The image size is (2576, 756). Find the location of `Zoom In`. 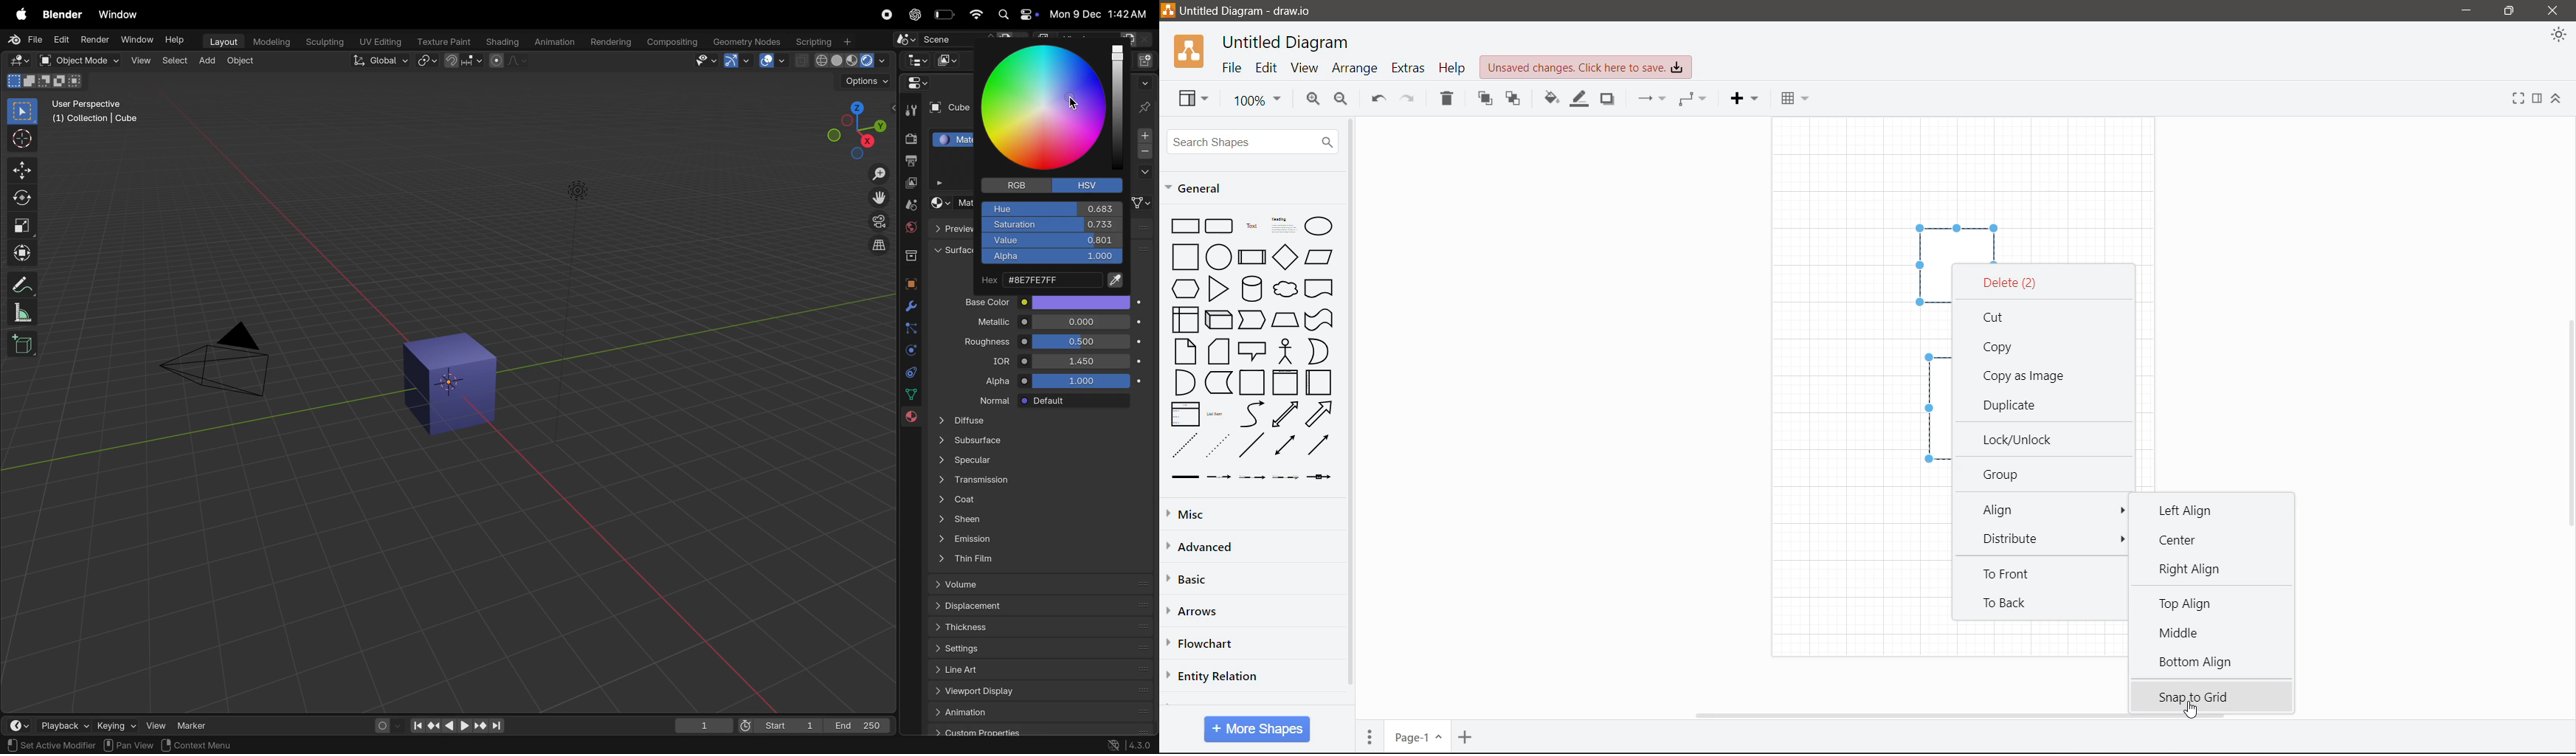

Zoom In is located at coordinates (1313, 101).